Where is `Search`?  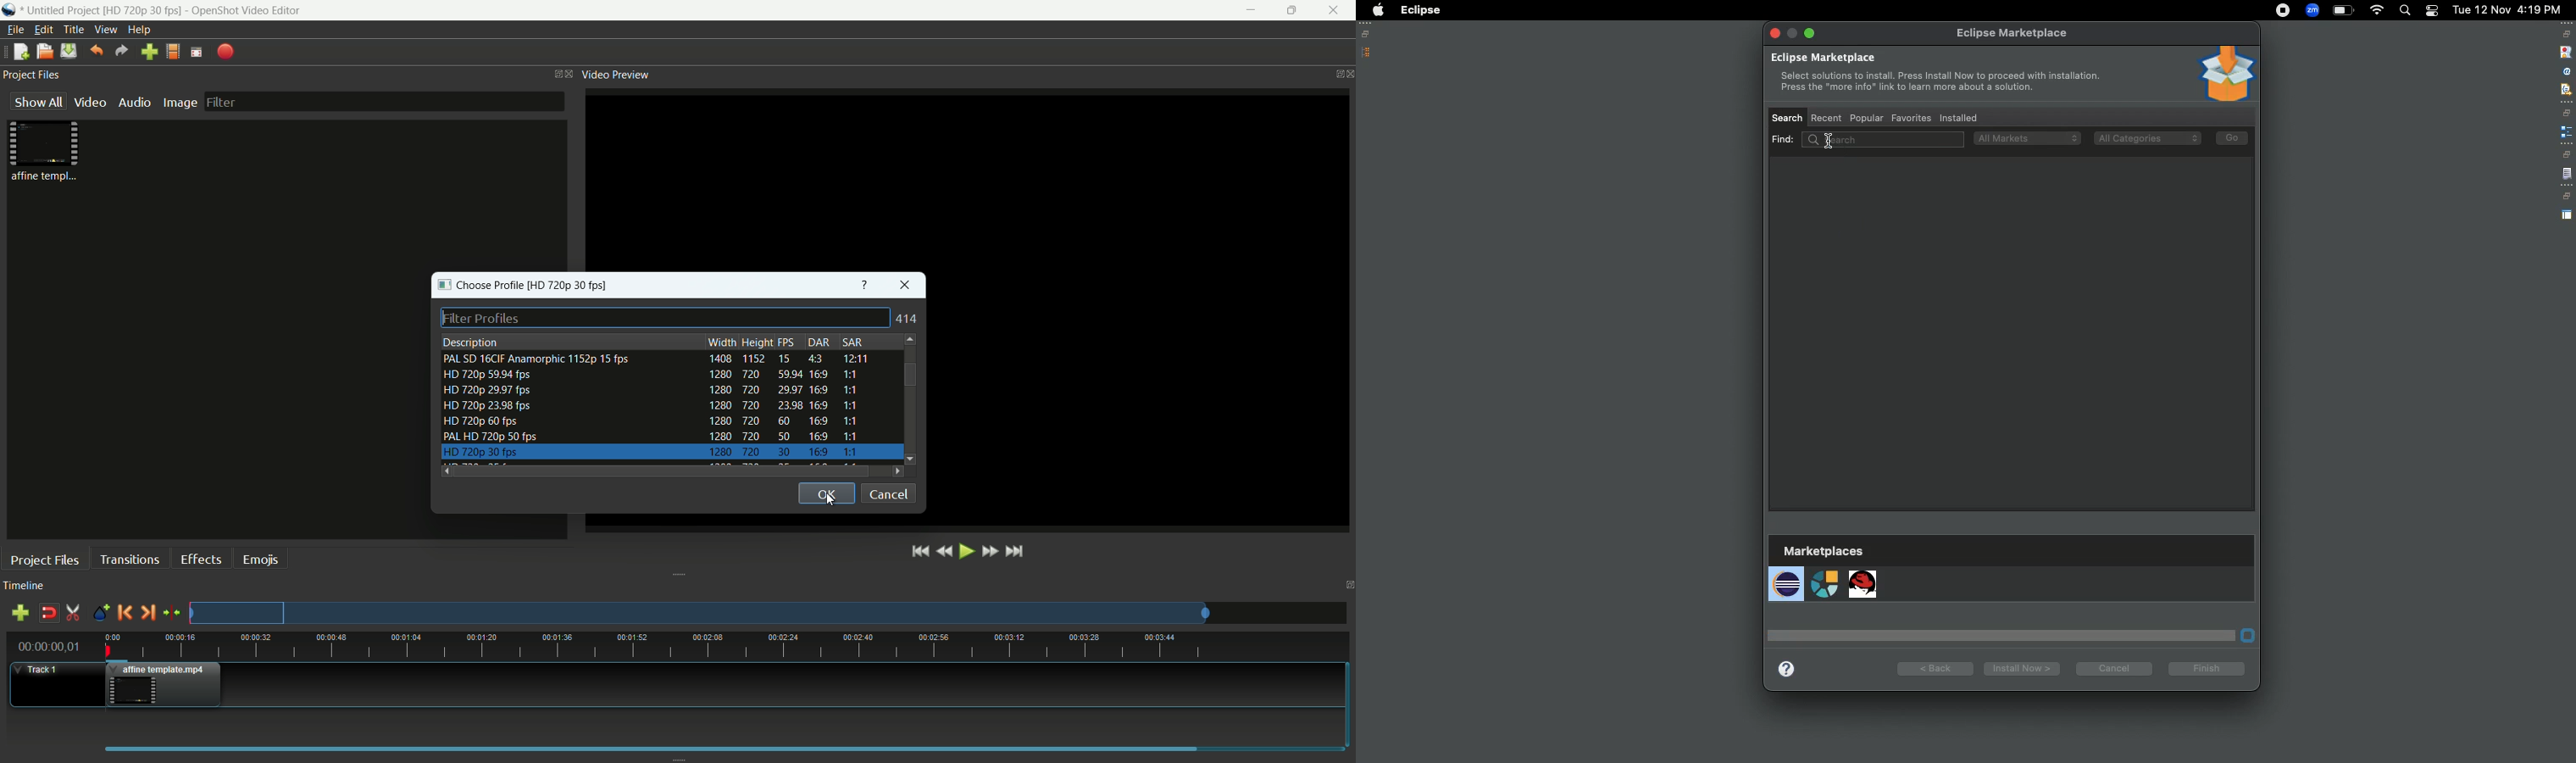
Search is located at coordinates (1787, 117).